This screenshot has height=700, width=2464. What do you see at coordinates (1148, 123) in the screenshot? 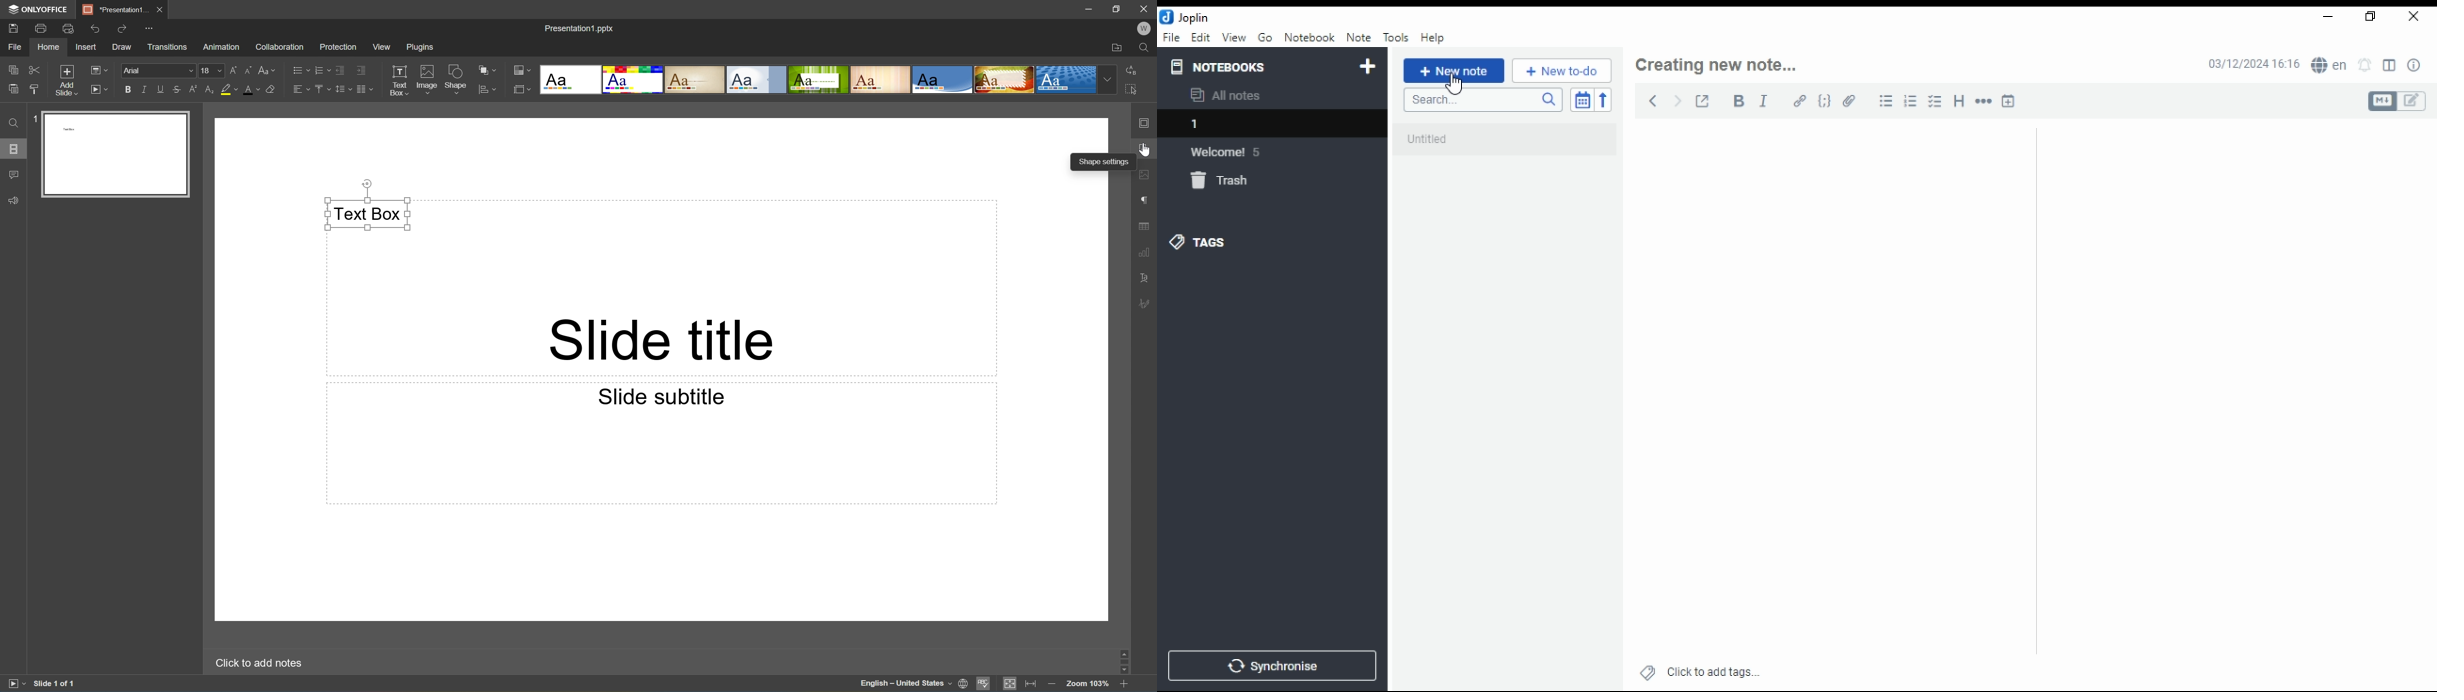
I see `Slide settings` at bounding box center [1148, 123].